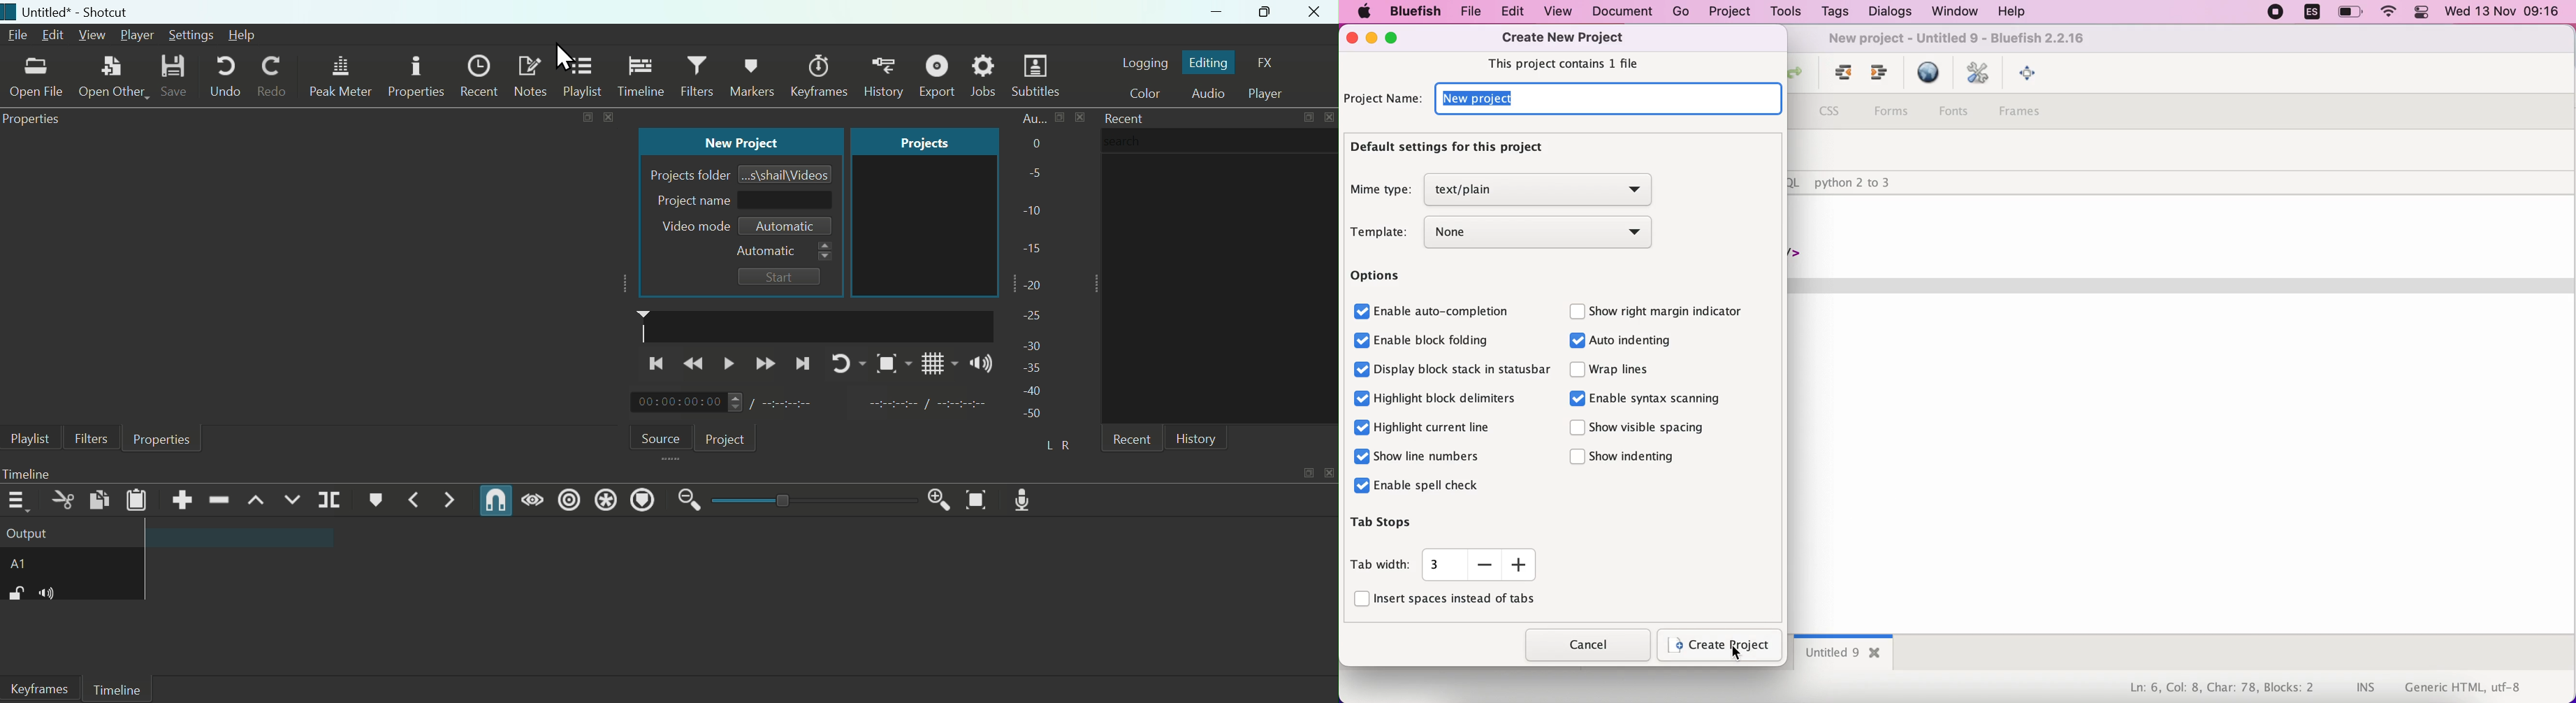  I want to click on History, so click(755, 73).